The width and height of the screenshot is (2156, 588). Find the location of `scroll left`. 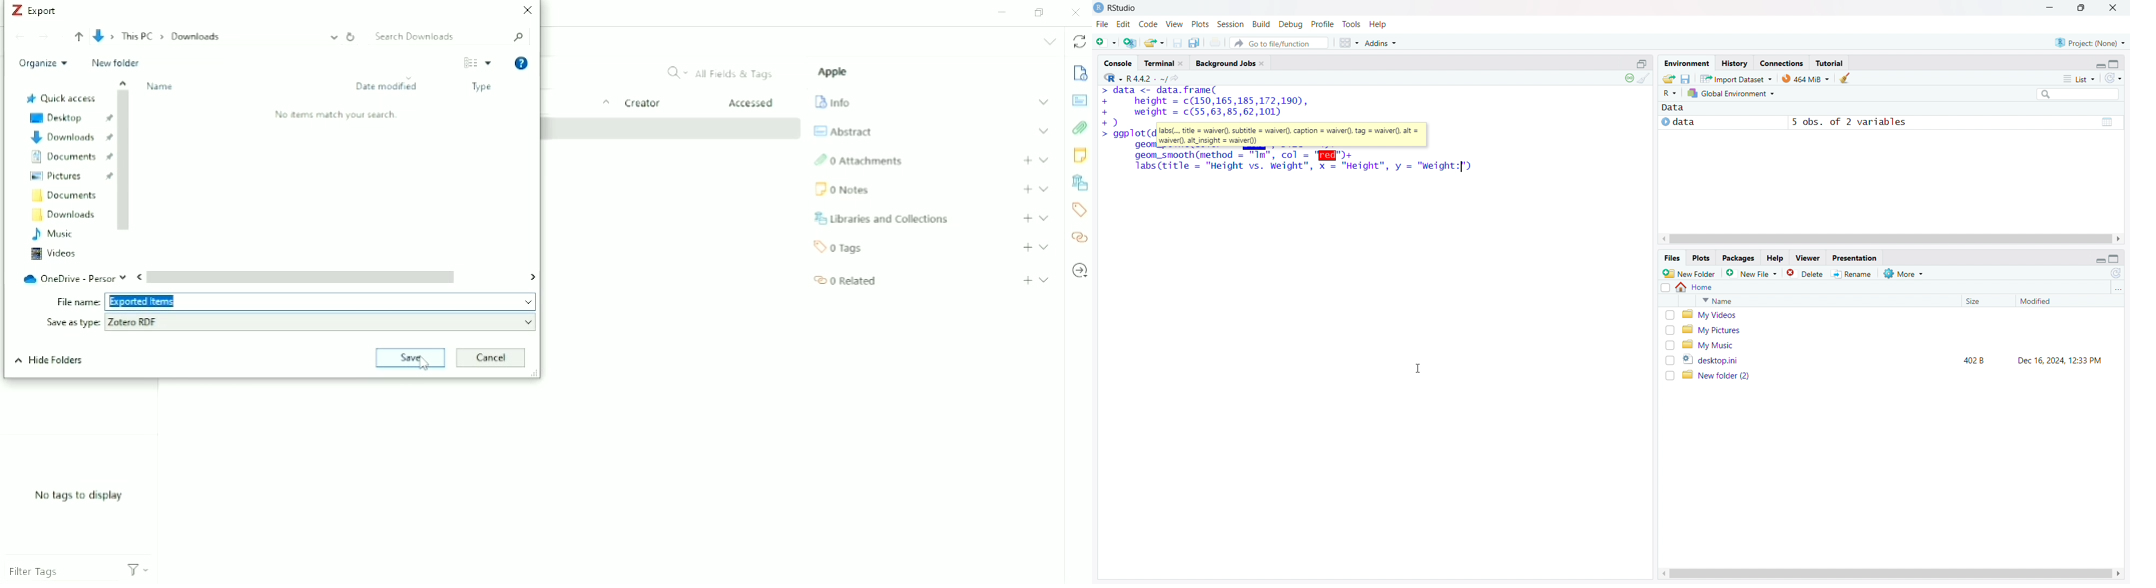

scroll left is located at coordinates (1664, 239).